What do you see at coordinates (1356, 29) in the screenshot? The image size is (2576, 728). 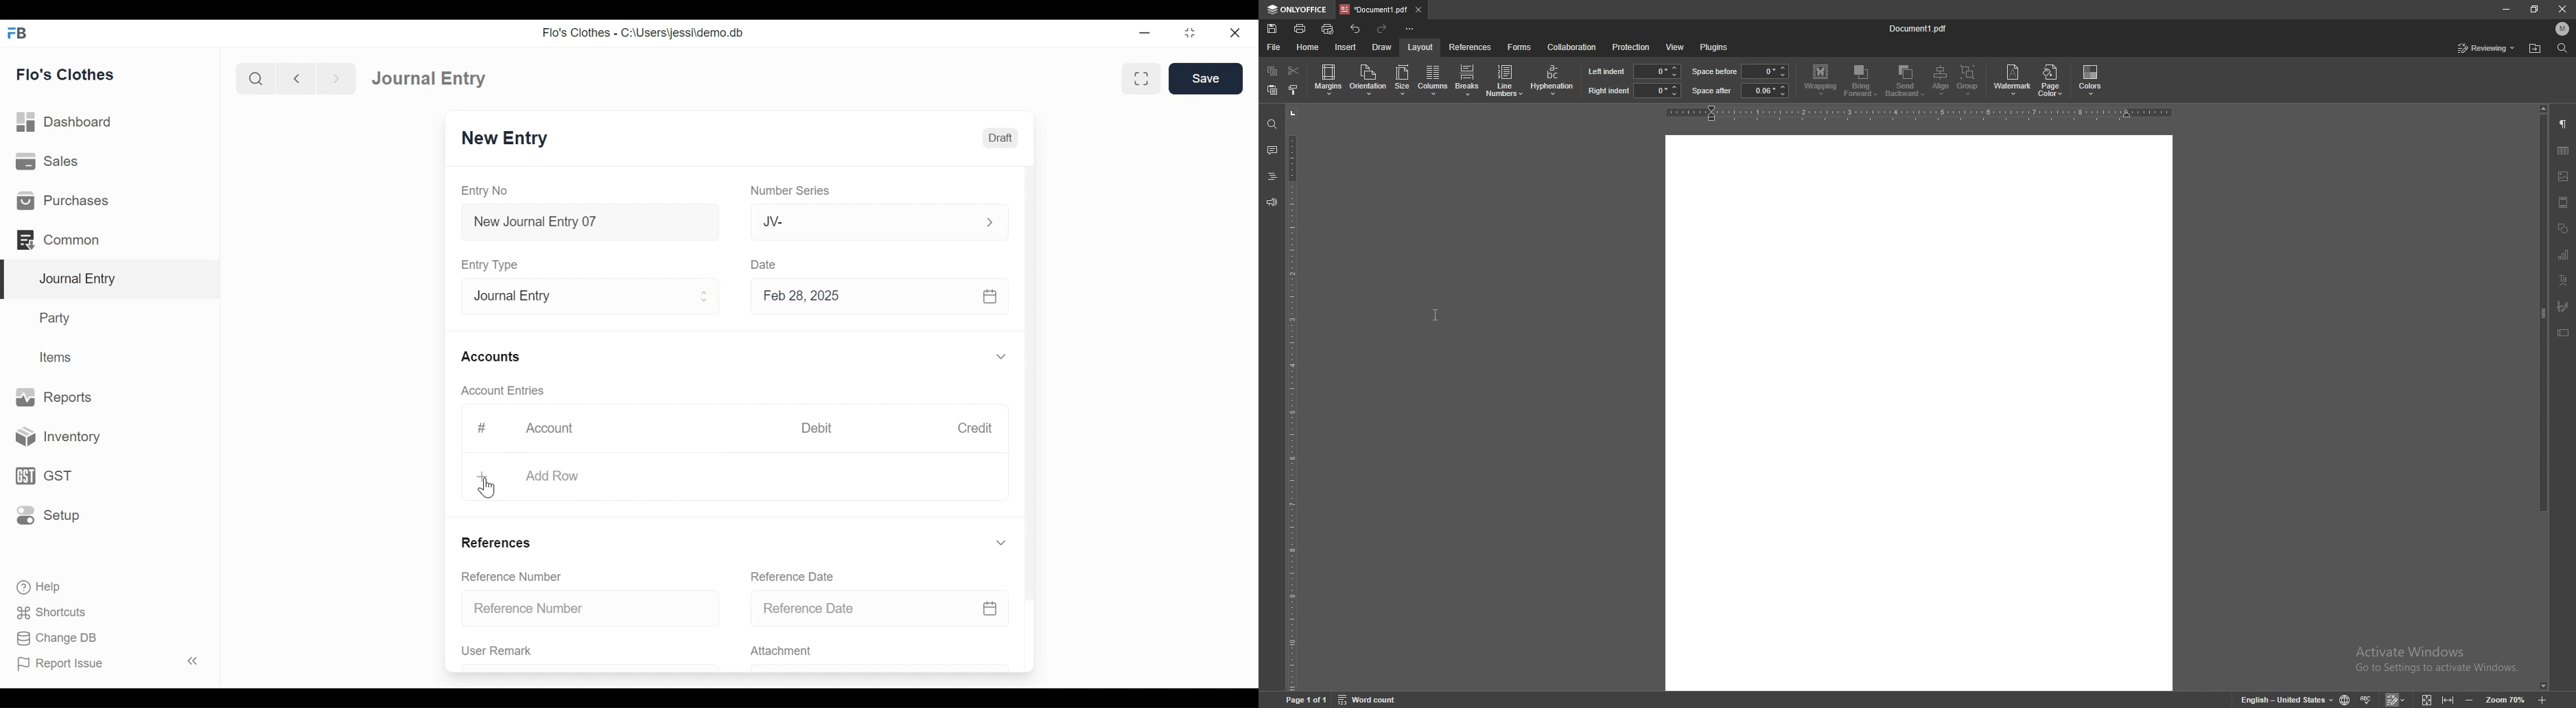 I see `undo` at bounding box center [1356, 29].